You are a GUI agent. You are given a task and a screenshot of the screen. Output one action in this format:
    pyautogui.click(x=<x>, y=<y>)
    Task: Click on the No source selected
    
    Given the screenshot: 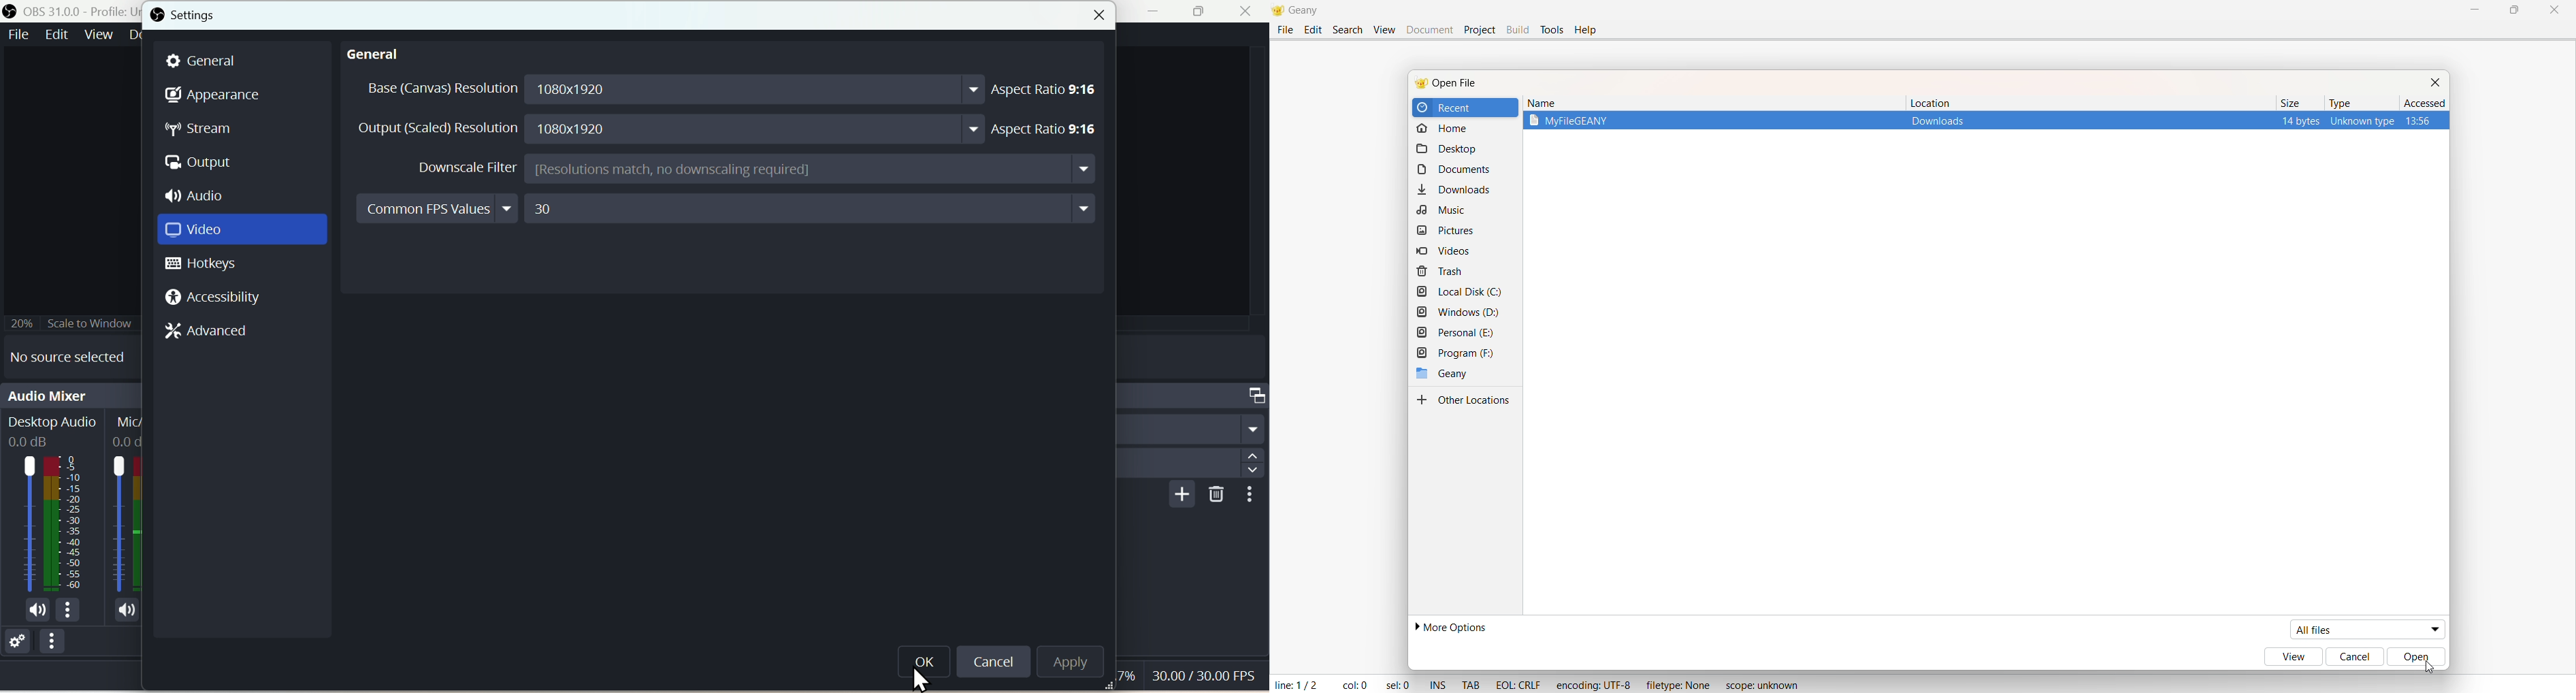 What is the action you would take?
    pyautogui.click(x=76, y=354)
    